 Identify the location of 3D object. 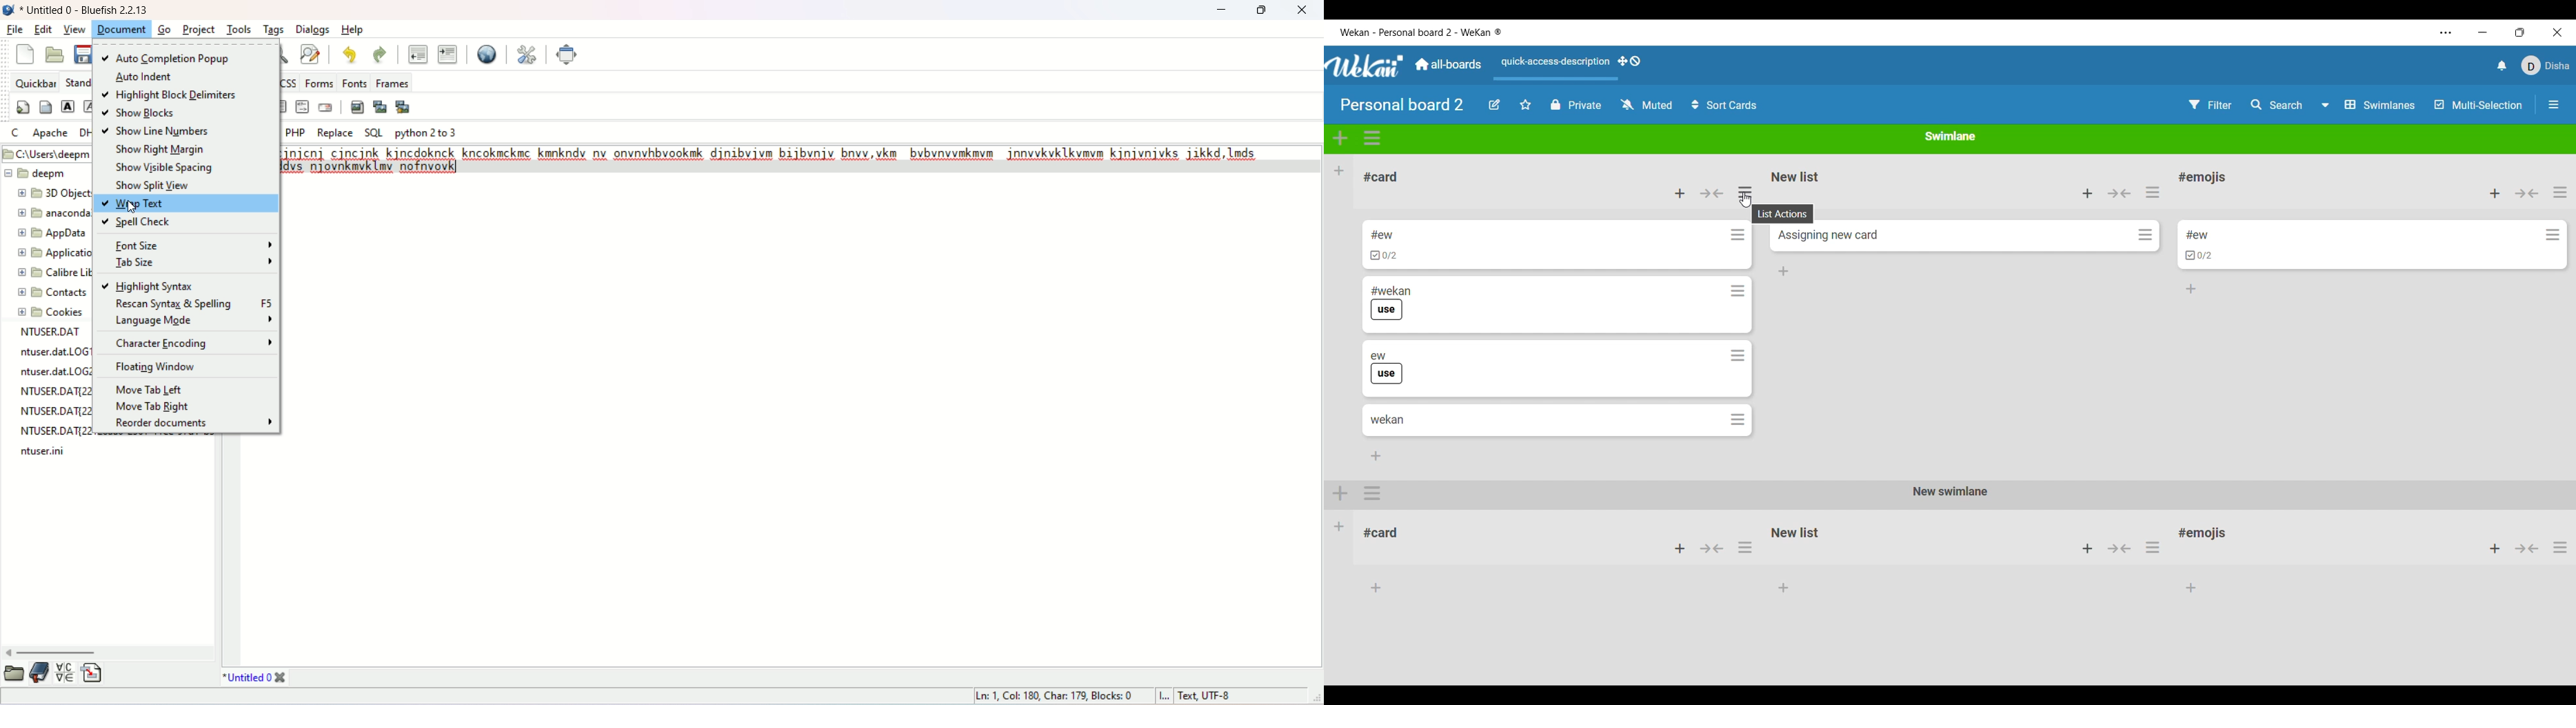
(50, 194).